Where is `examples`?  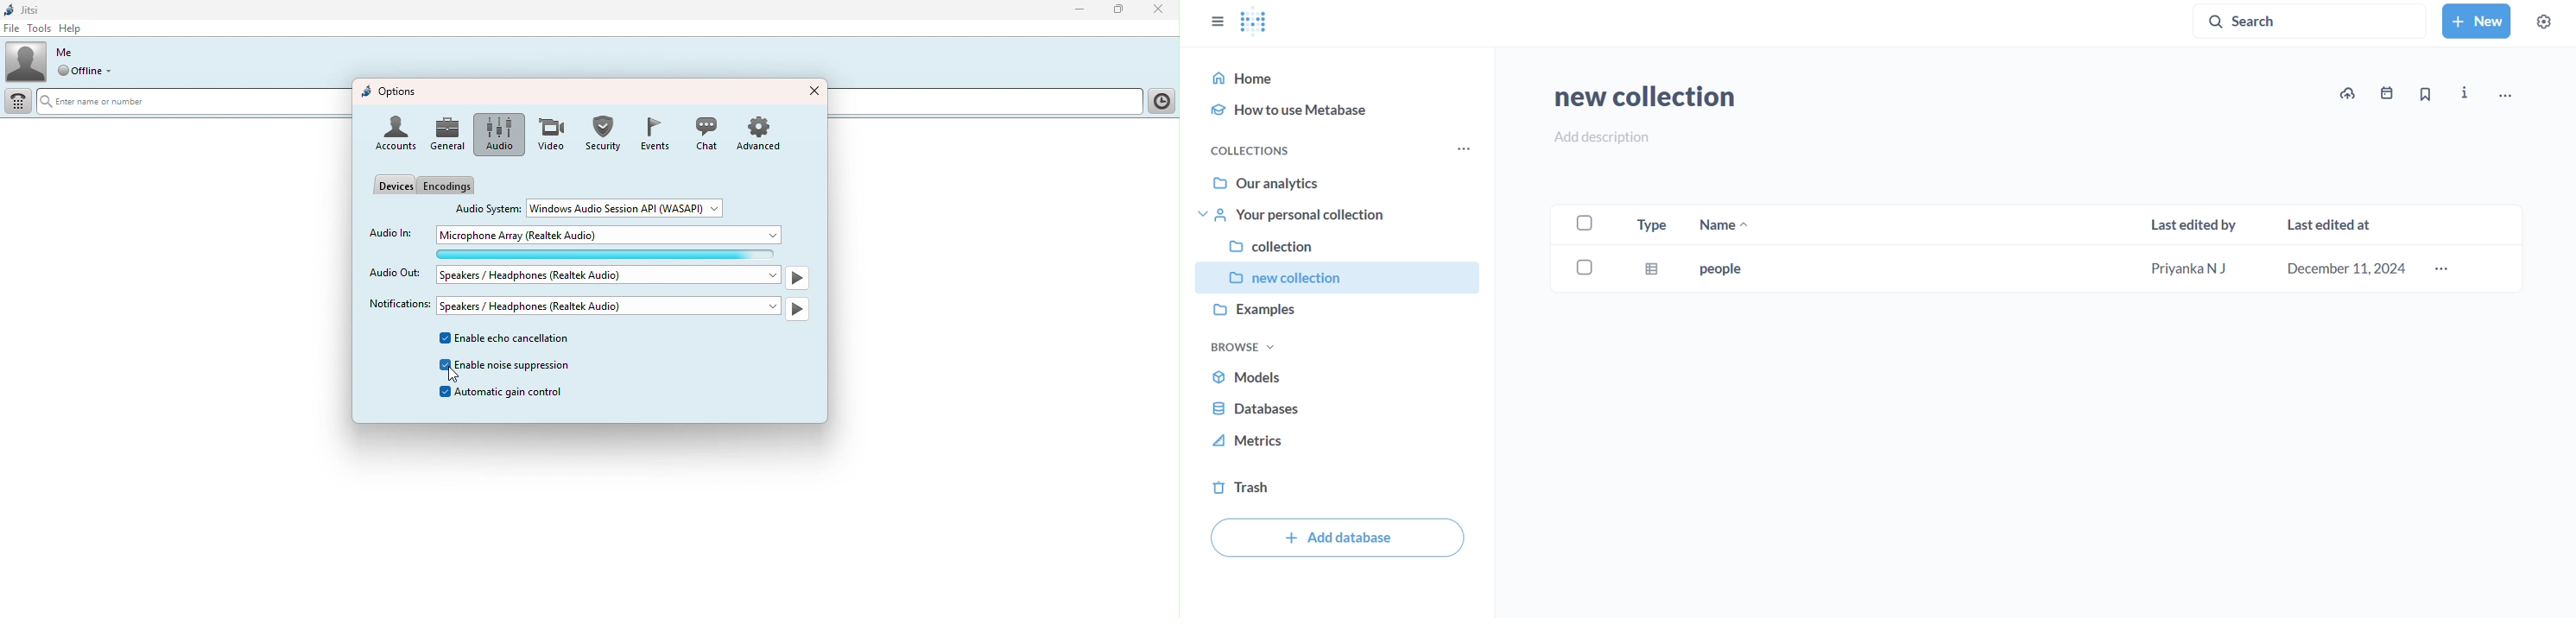 examples is located at coordinates (1337, 313).